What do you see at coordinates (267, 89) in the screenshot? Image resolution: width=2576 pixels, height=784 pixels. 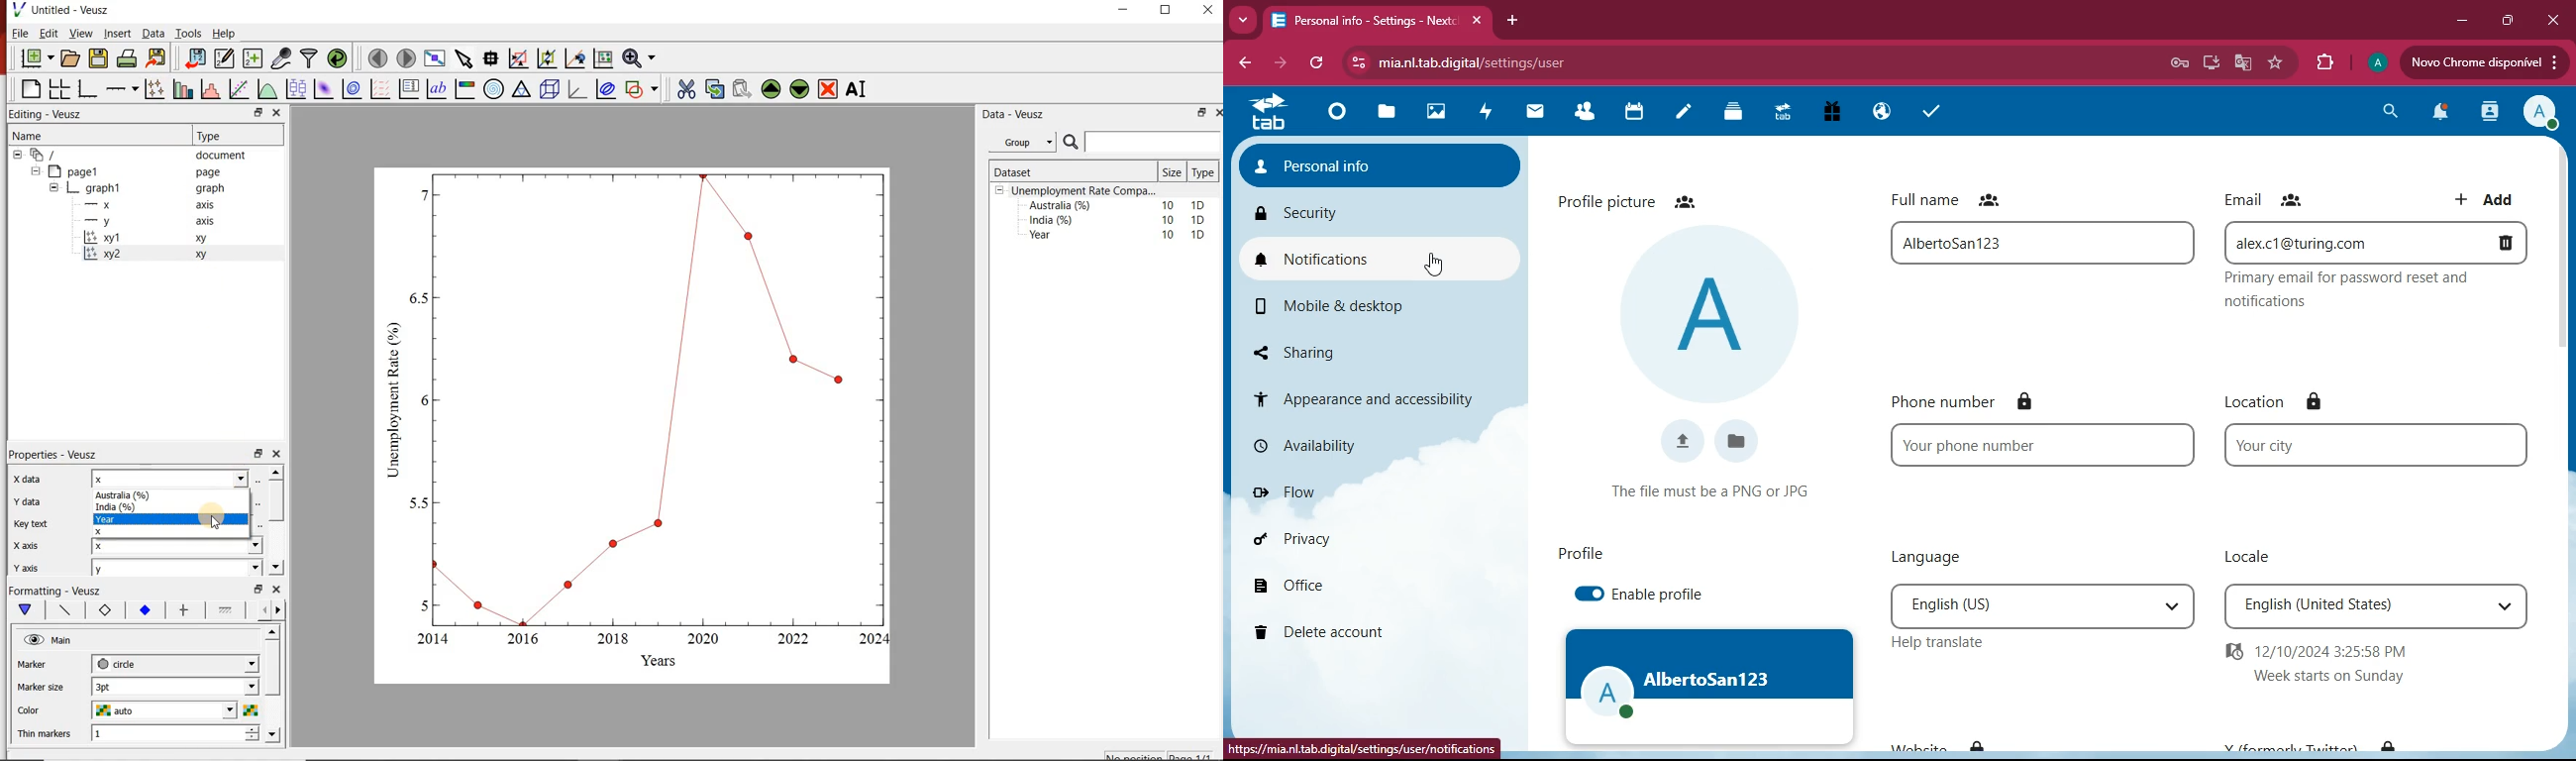 I see `plot a function` at bounding box center [267, 89].